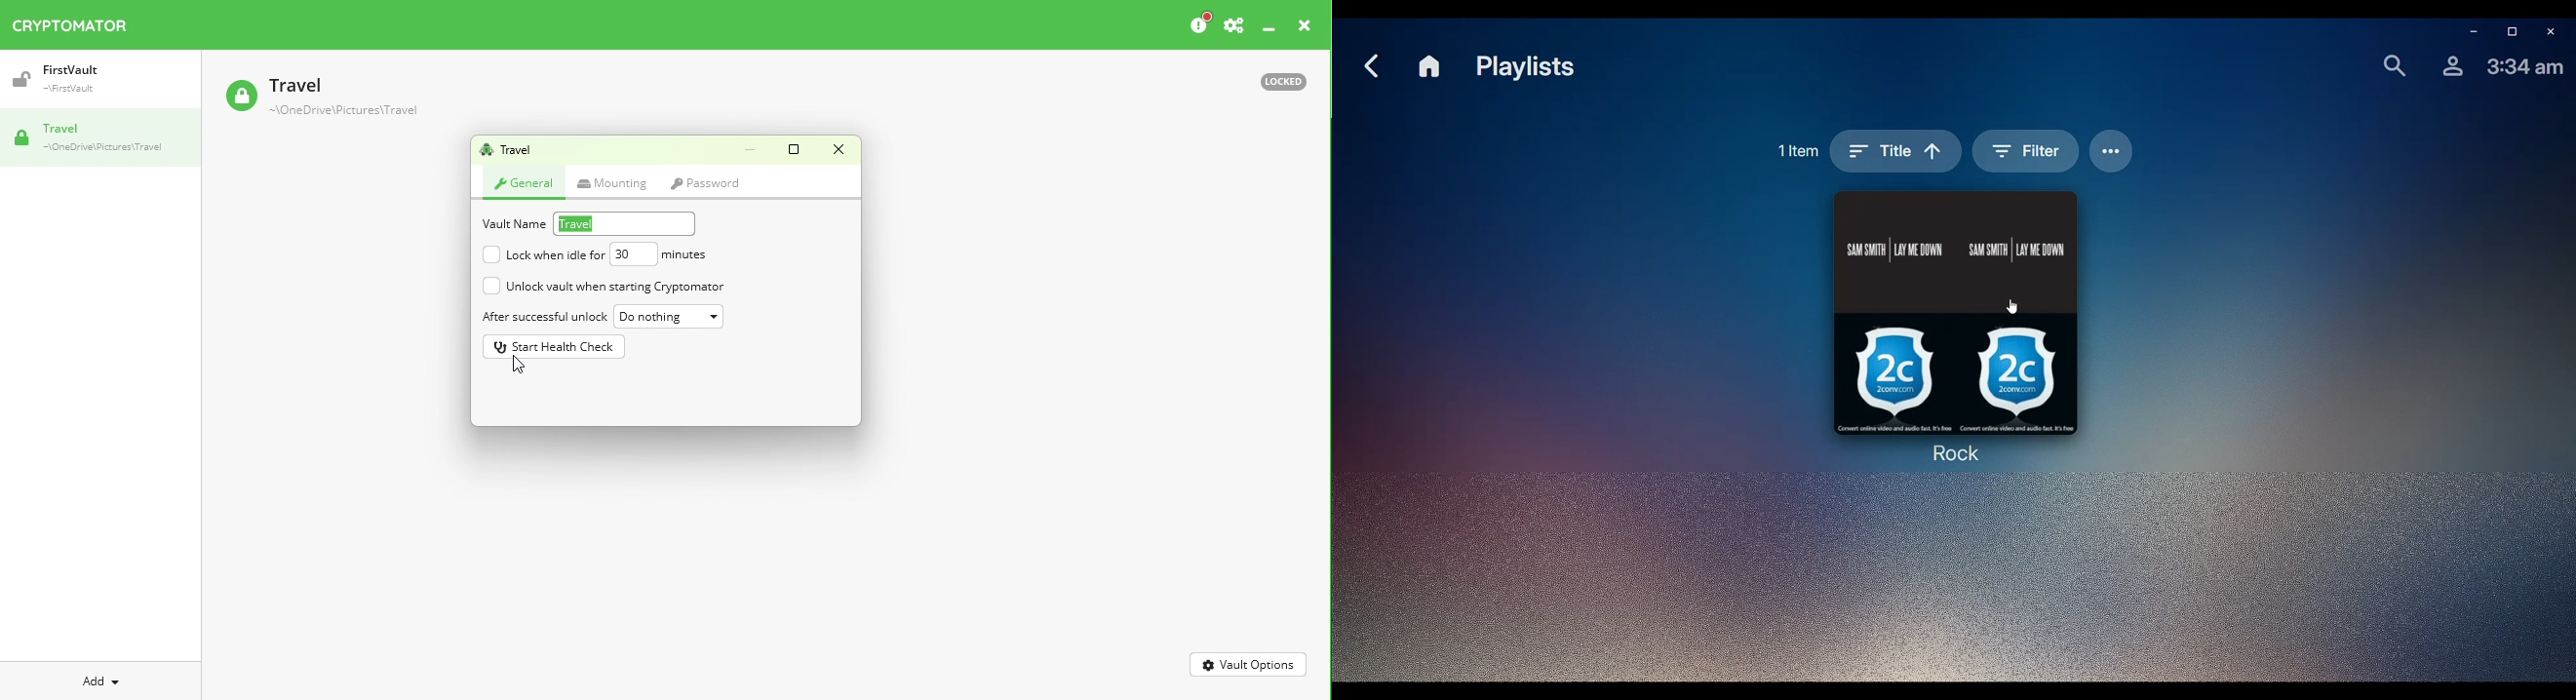 The width and height of the screenshot is (2576, 700). What do you see at coordinates (2111, 151) in the screenshot?
I see `Options` at bounding box center [2111, 151].